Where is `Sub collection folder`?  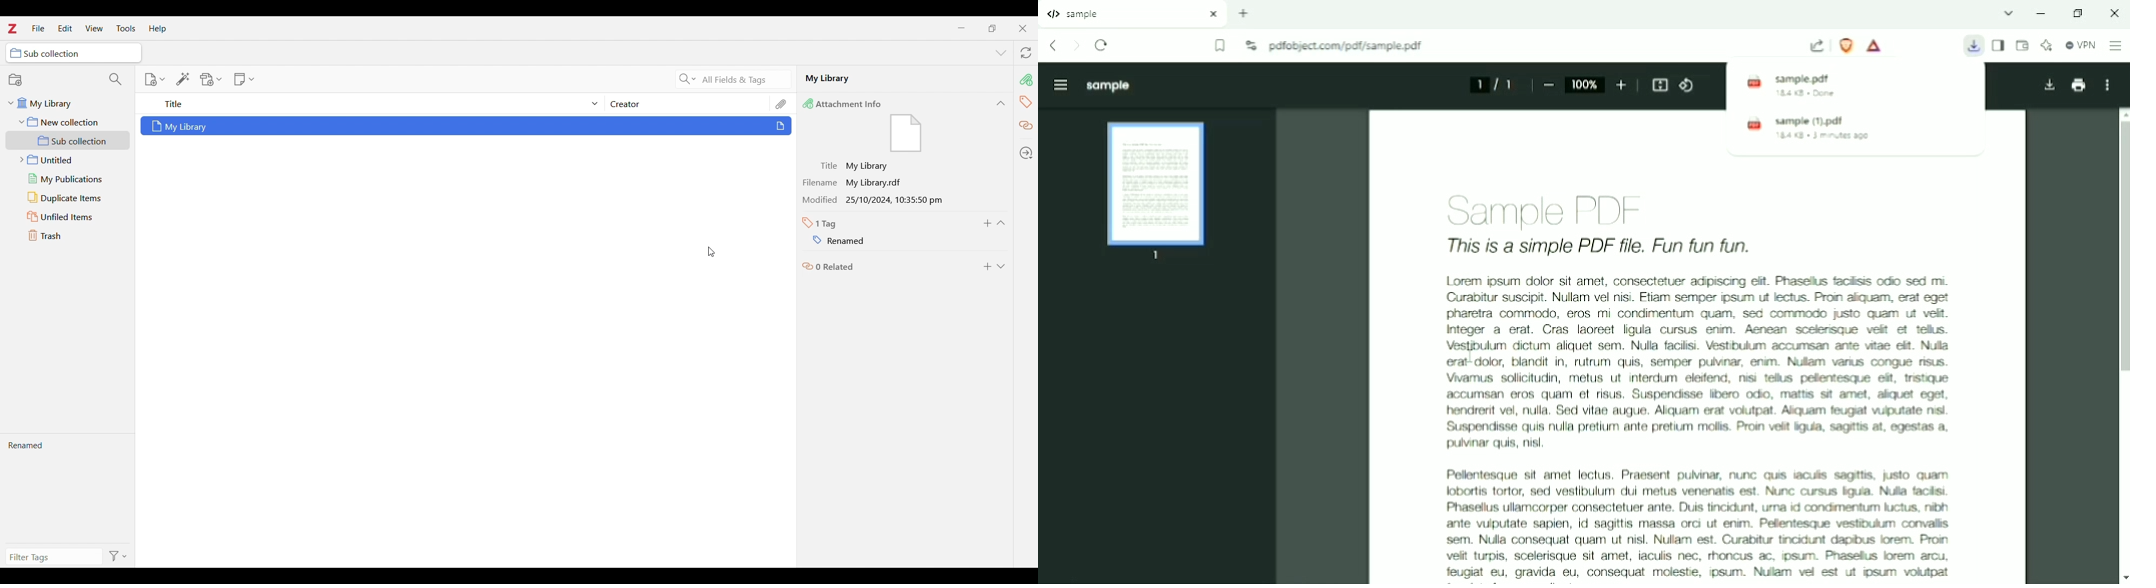
Sub collection folder is located at coordinates (68, 141).